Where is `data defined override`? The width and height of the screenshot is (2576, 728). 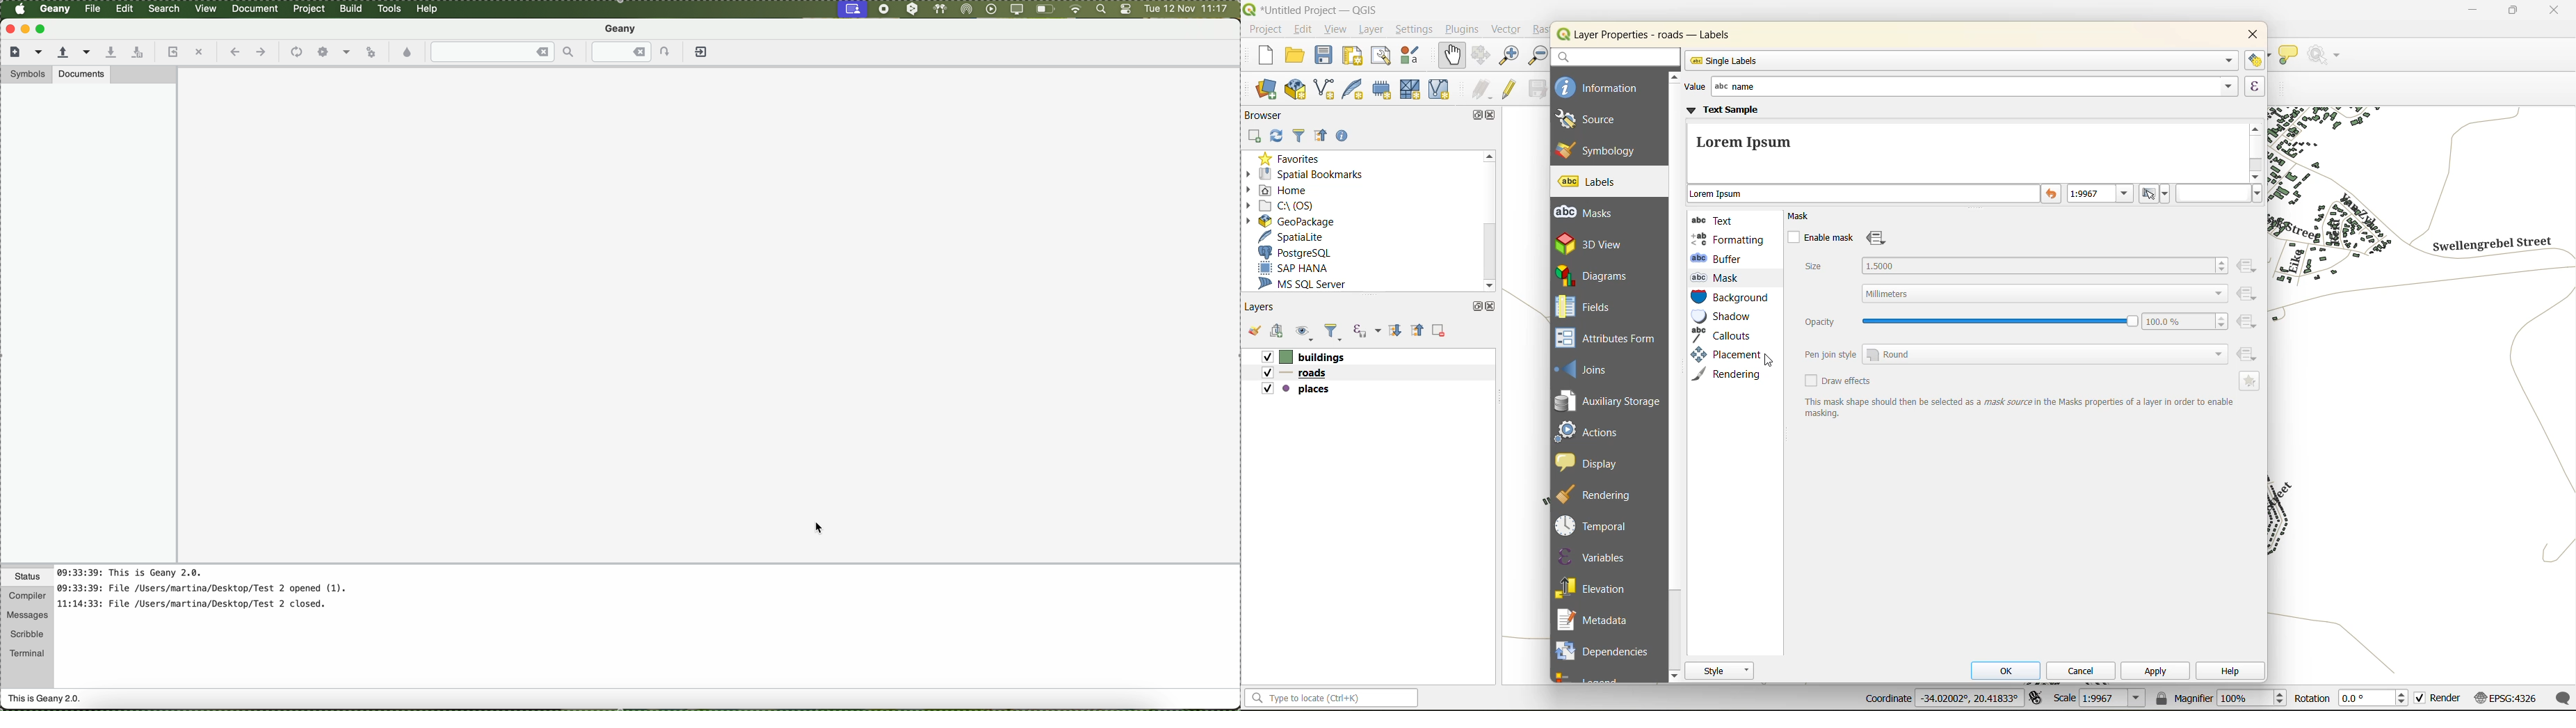
data defined override is located at coordinates (1878, 239).